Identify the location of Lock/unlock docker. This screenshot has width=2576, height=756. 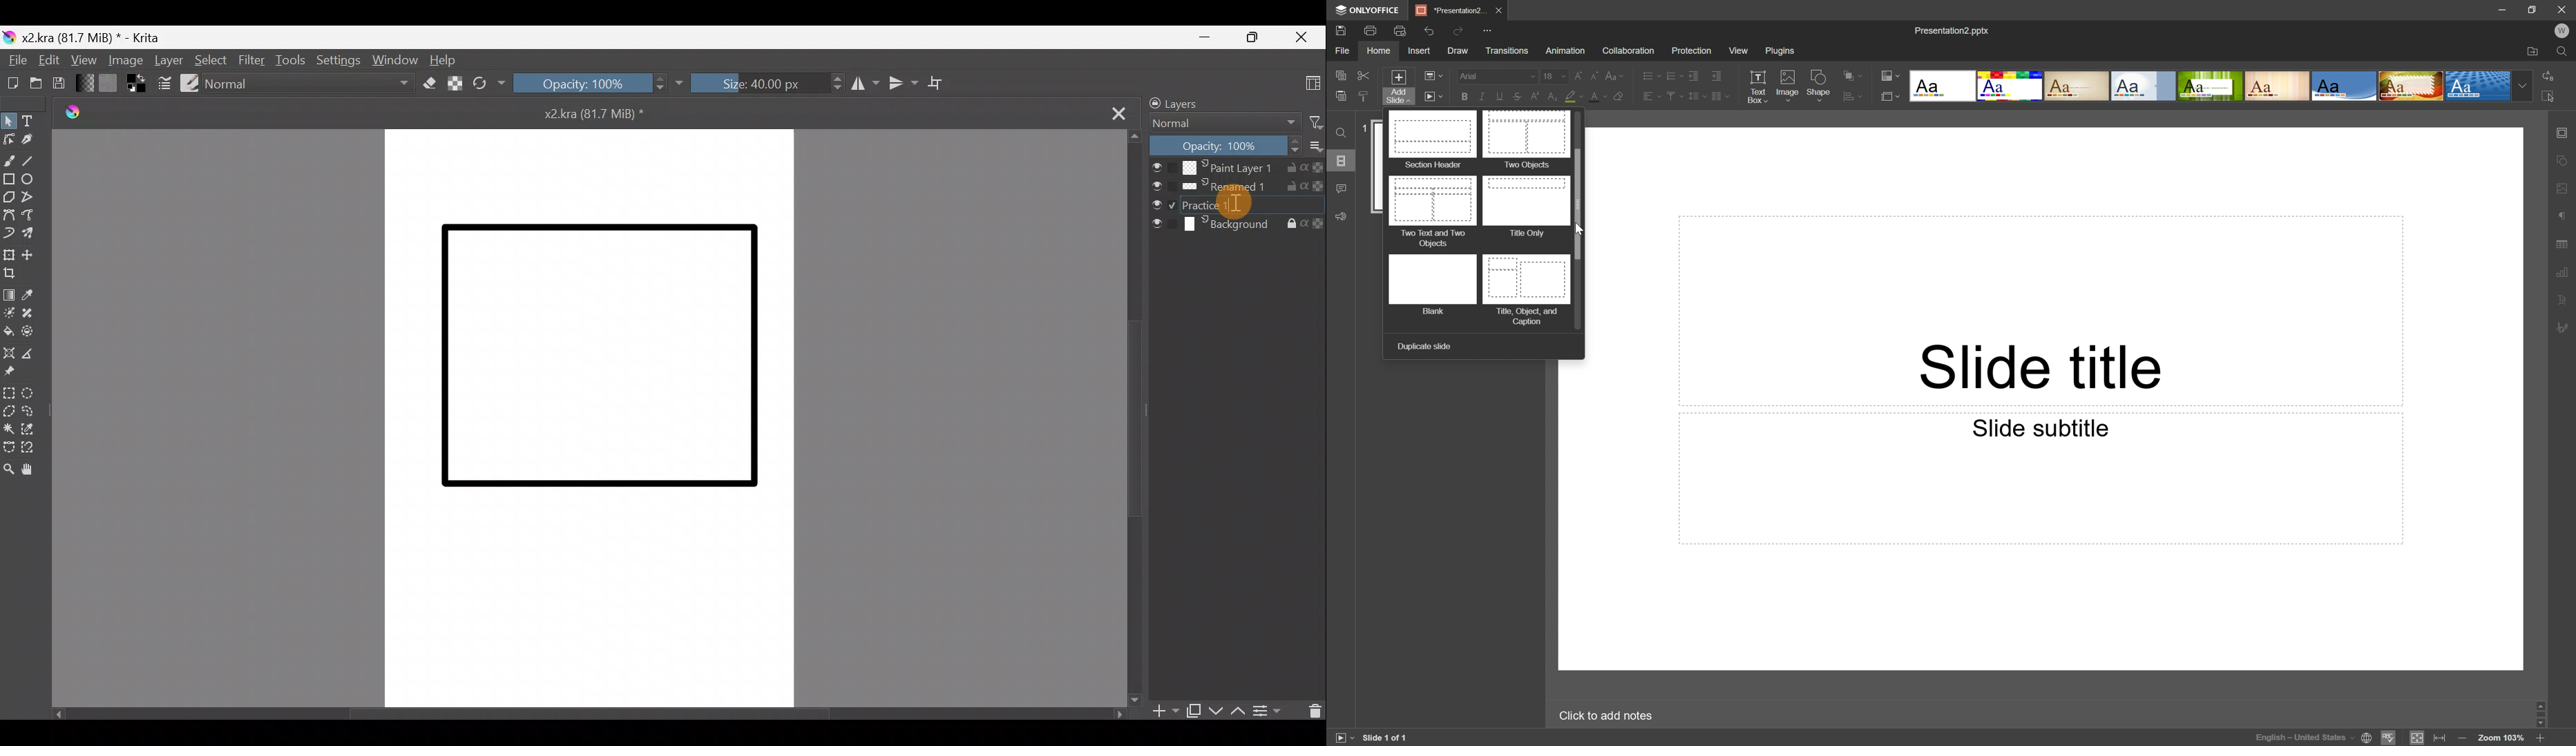
(1152, 101).